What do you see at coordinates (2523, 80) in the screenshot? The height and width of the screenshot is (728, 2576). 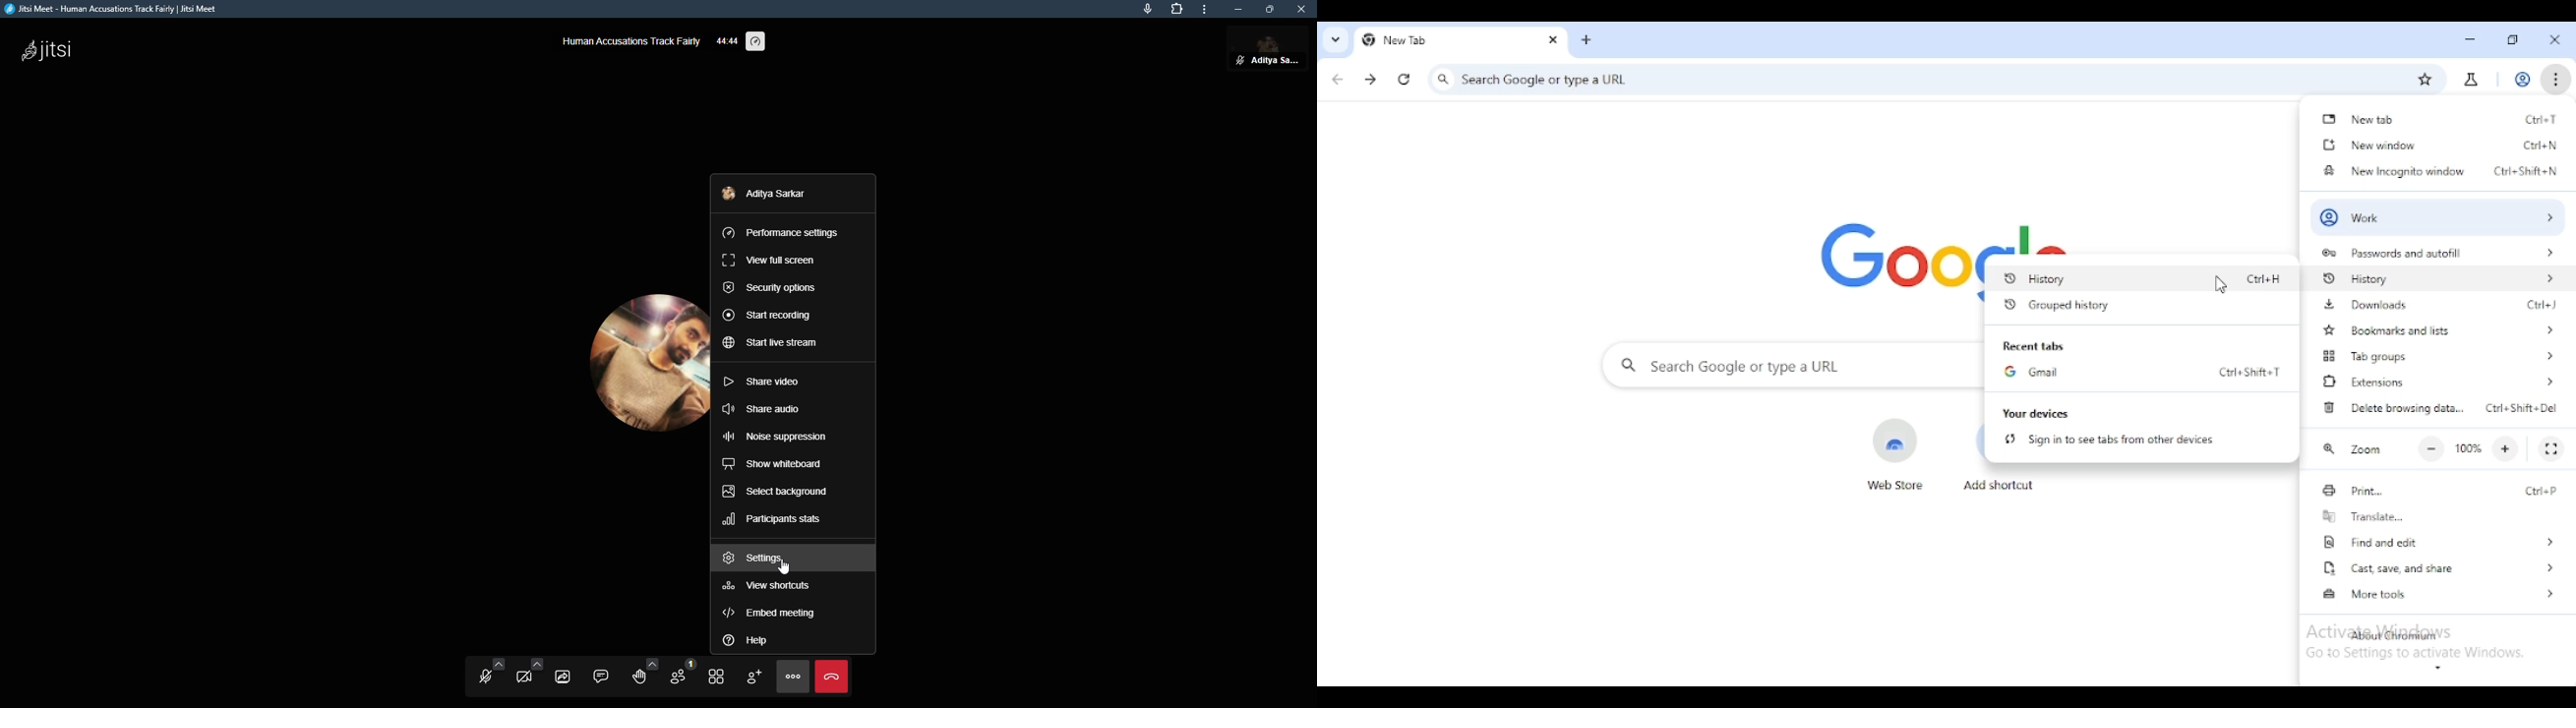 I see `profile` at bounding box center [2523, 80].